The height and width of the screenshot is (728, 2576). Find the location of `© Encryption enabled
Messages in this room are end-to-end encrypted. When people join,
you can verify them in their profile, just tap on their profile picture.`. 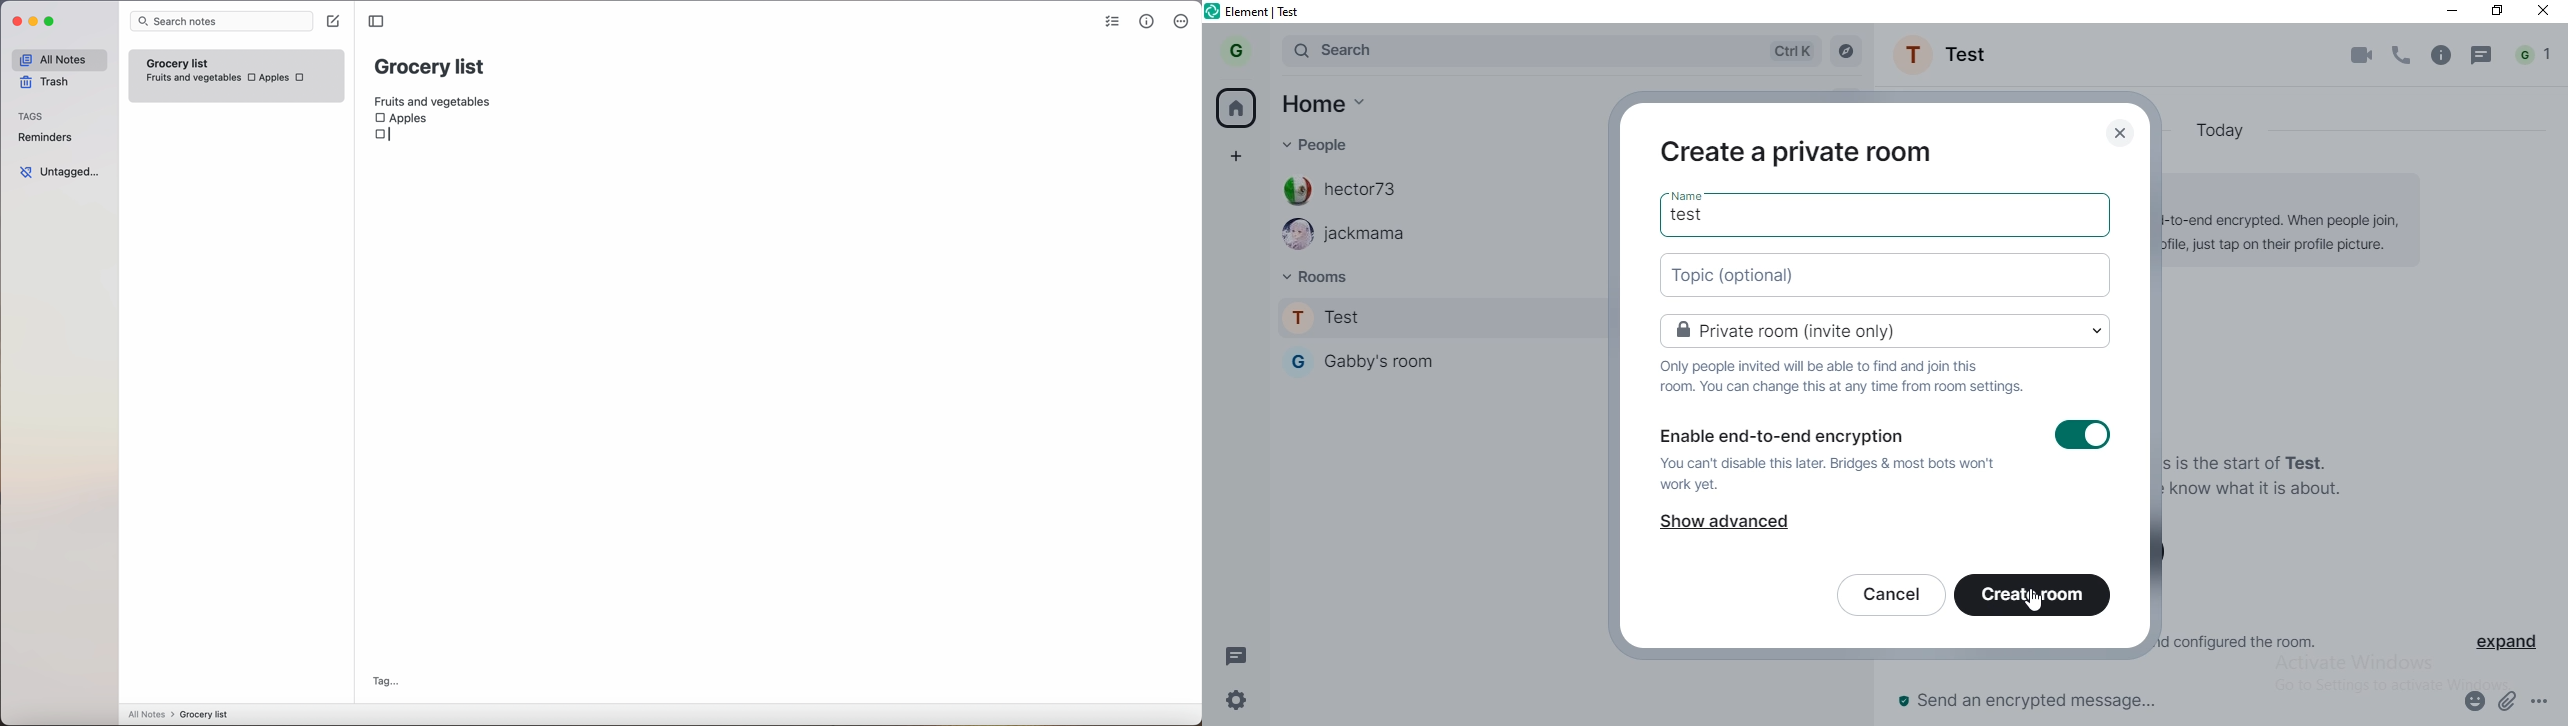

© Encryption enabled
Messages in this room are end-to-end encrypted. When people join,
you can verify them in their profile, just tap on their profile picture. is located at coordinates (2297, 227).